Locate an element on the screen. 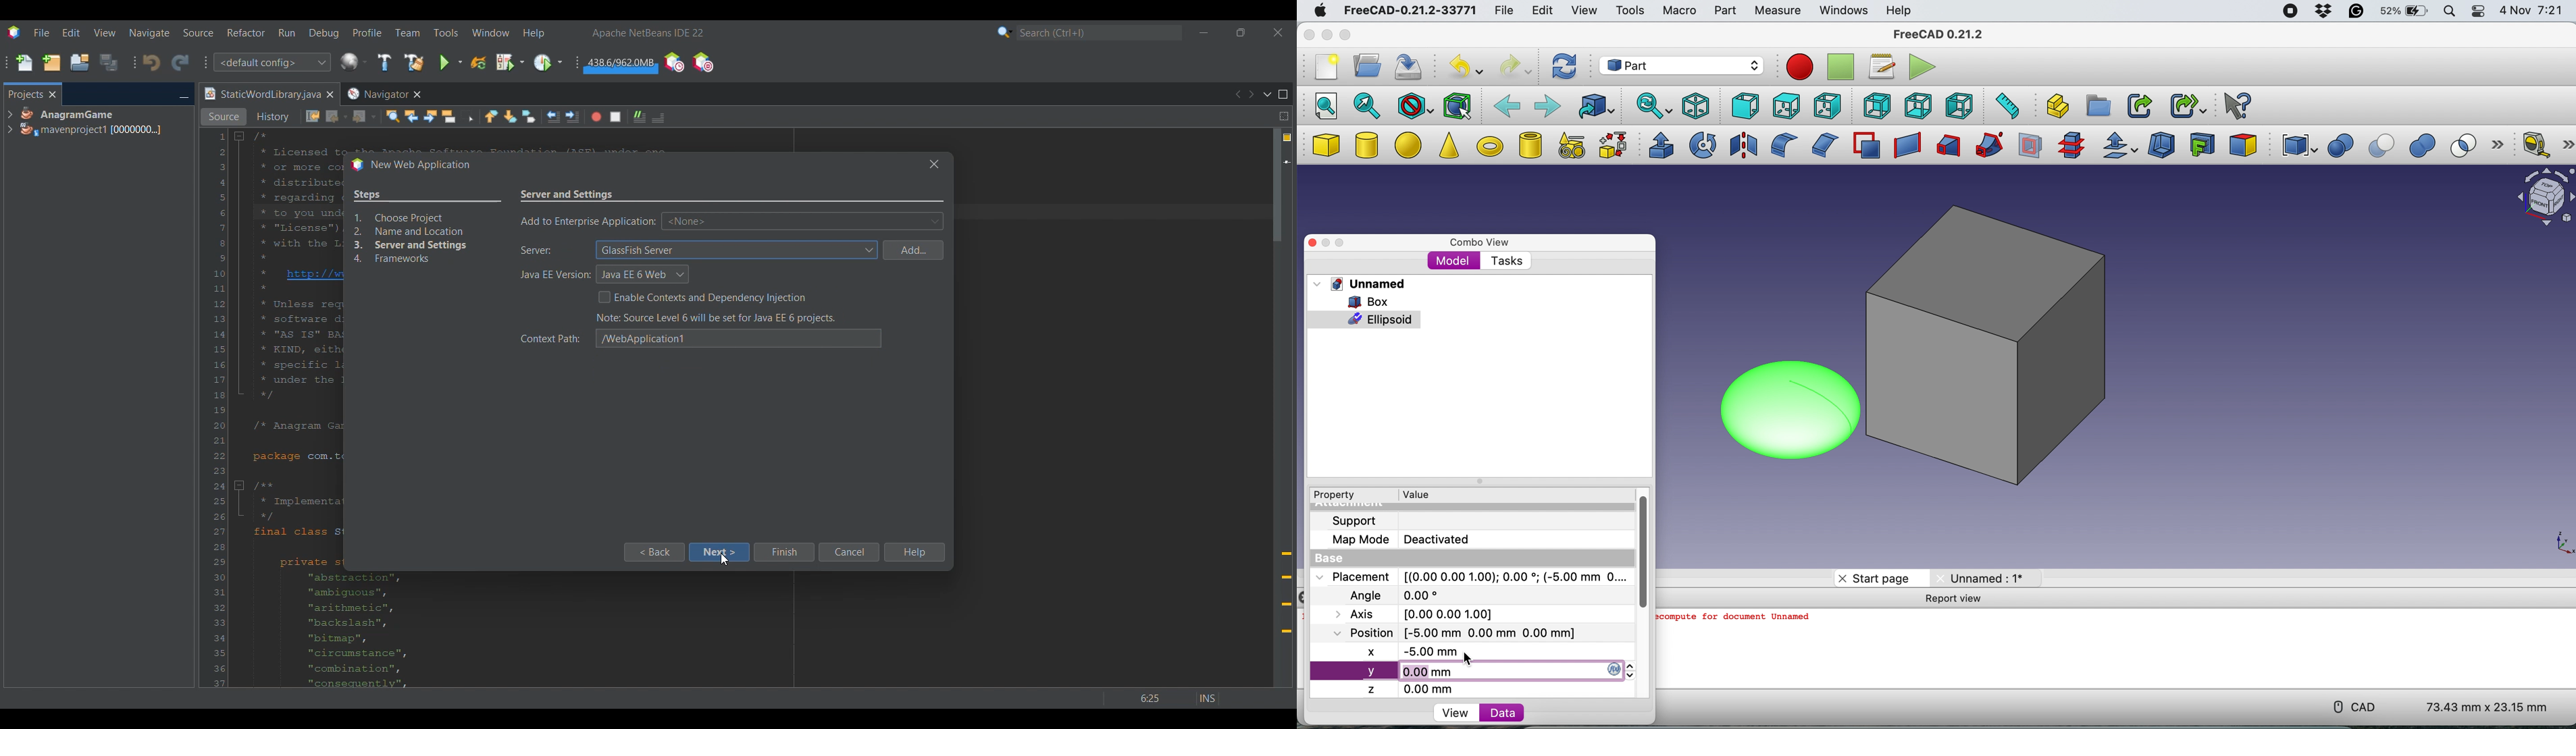 This screenshot has width=2576, height=756. boolean is located at coordinates (2341, 146).